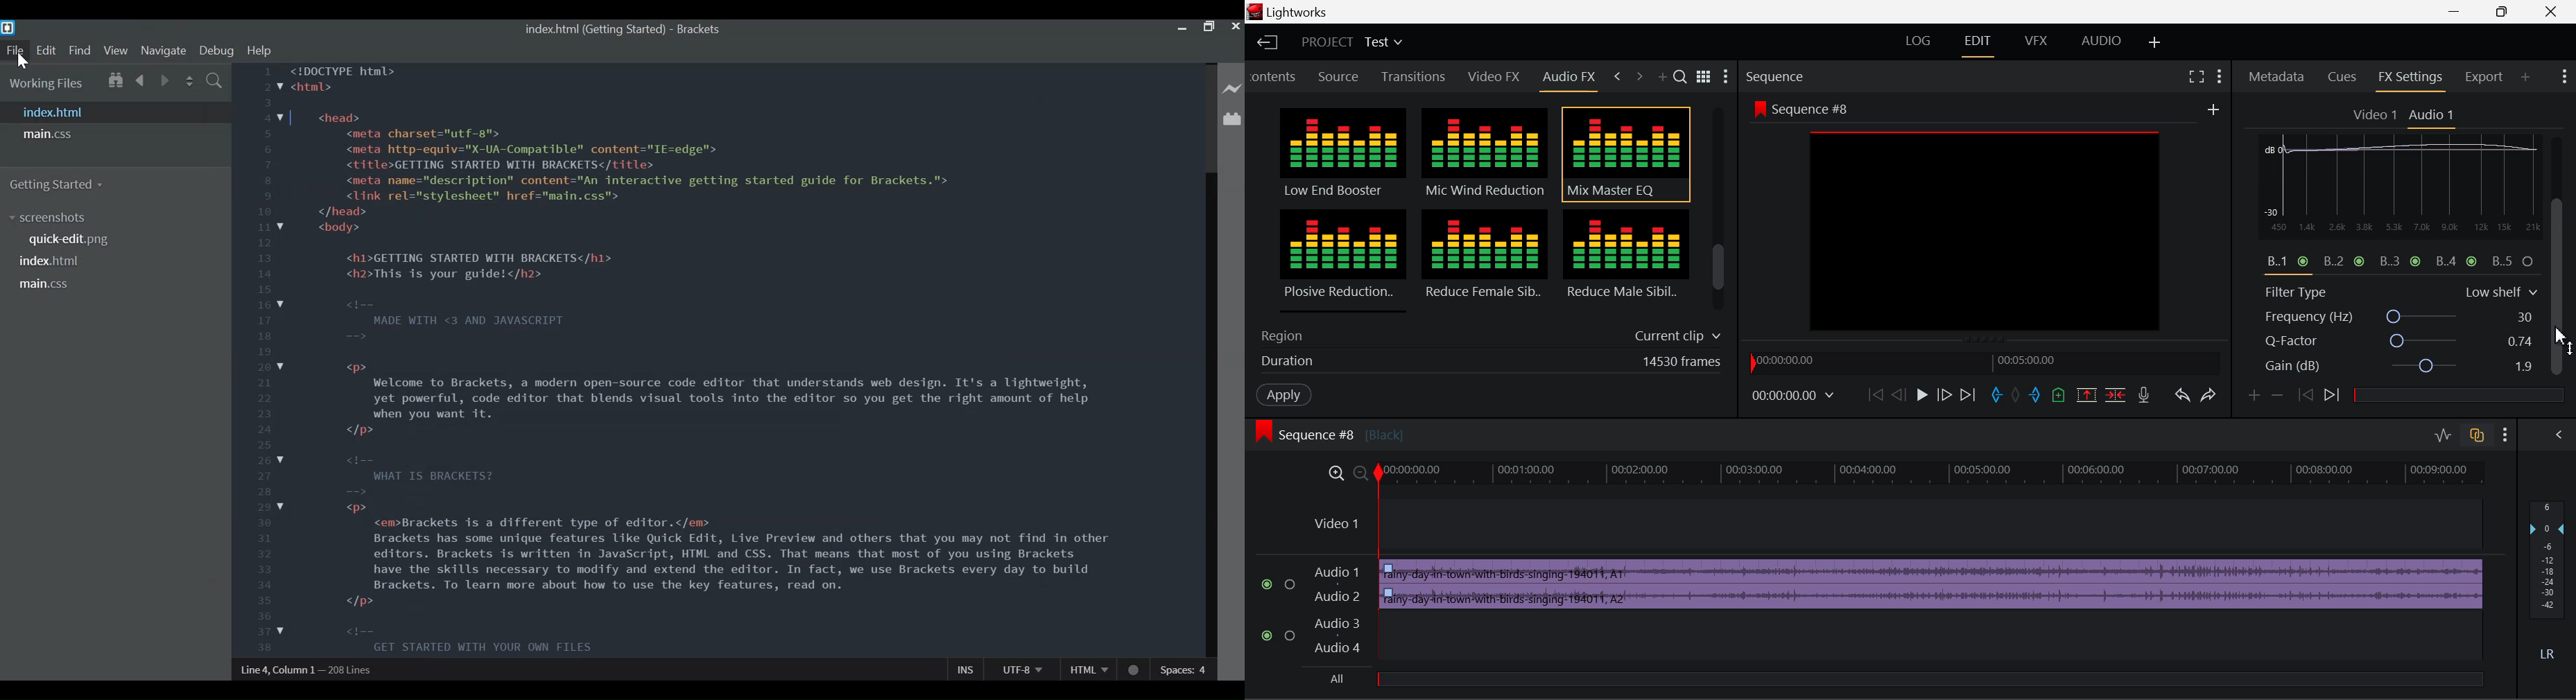 The width and height of the screenshot is (2576, 700). What do you see at coordinates (2563, 74) in the screenshot?
I see `Show Settings` at bounding box center [2563, 74].